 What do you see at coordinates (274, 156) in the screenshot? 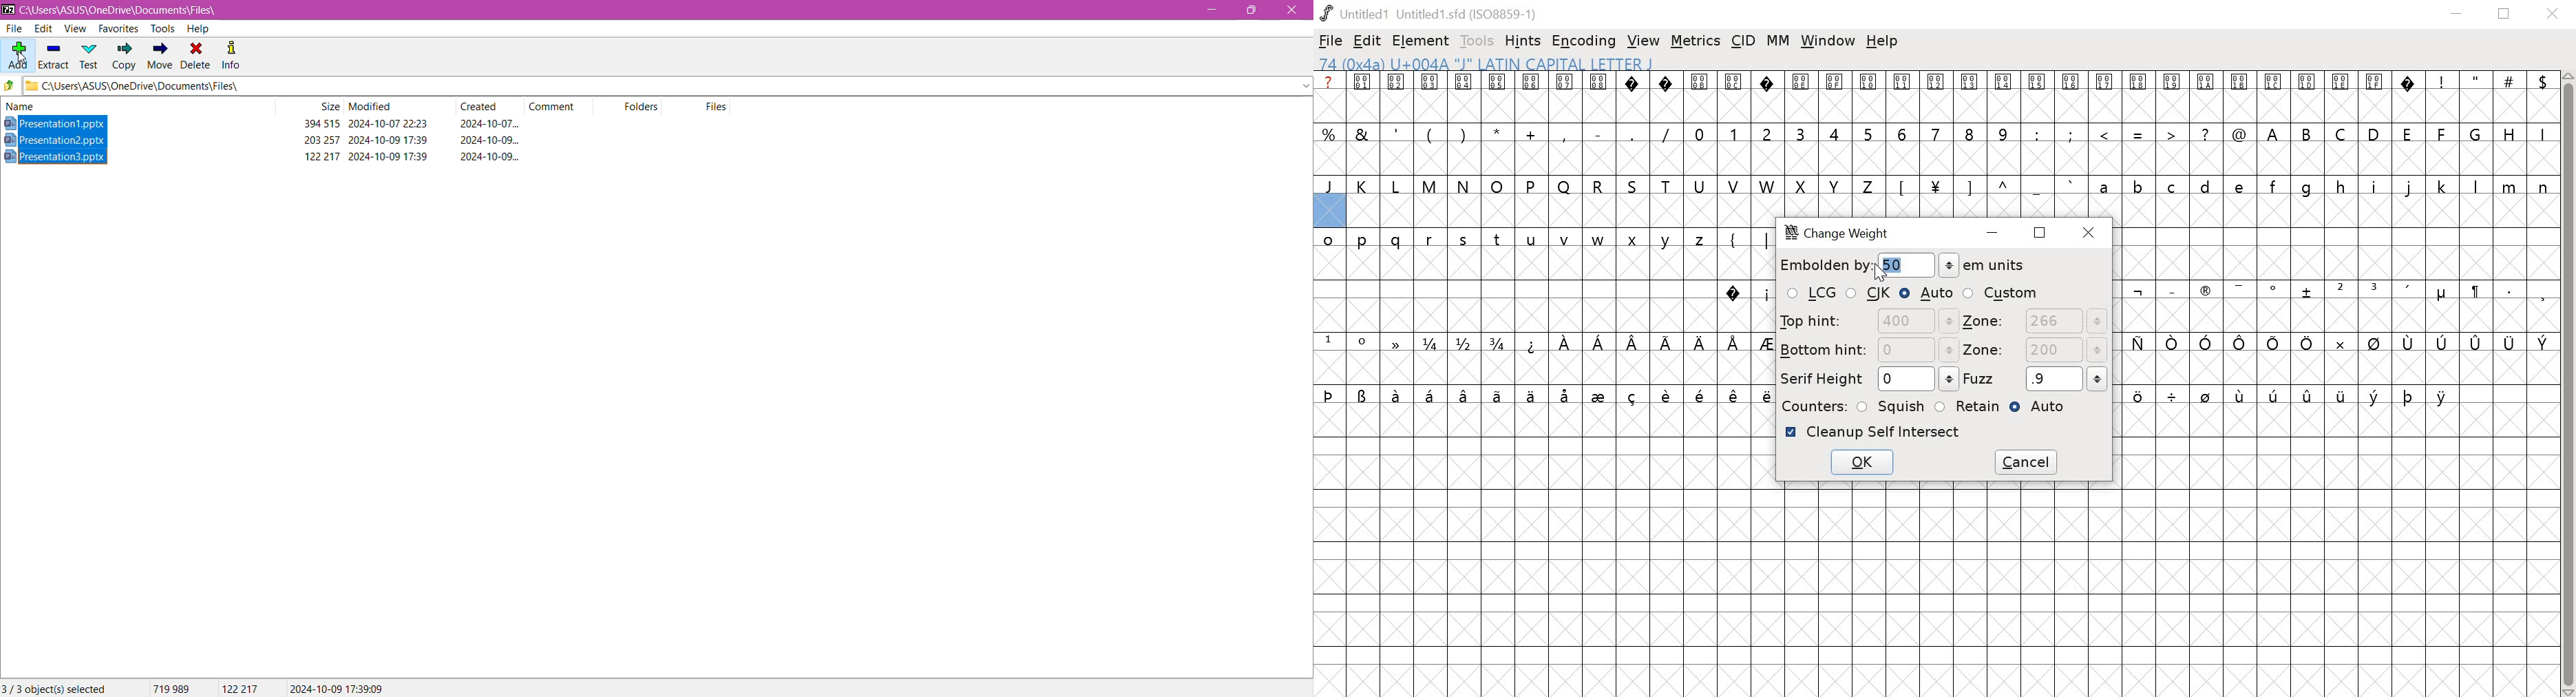
I see `Presentation3.pptx 122217 2024-10-09 17:39 2024-10-09...` at bounding box center [274, 156].